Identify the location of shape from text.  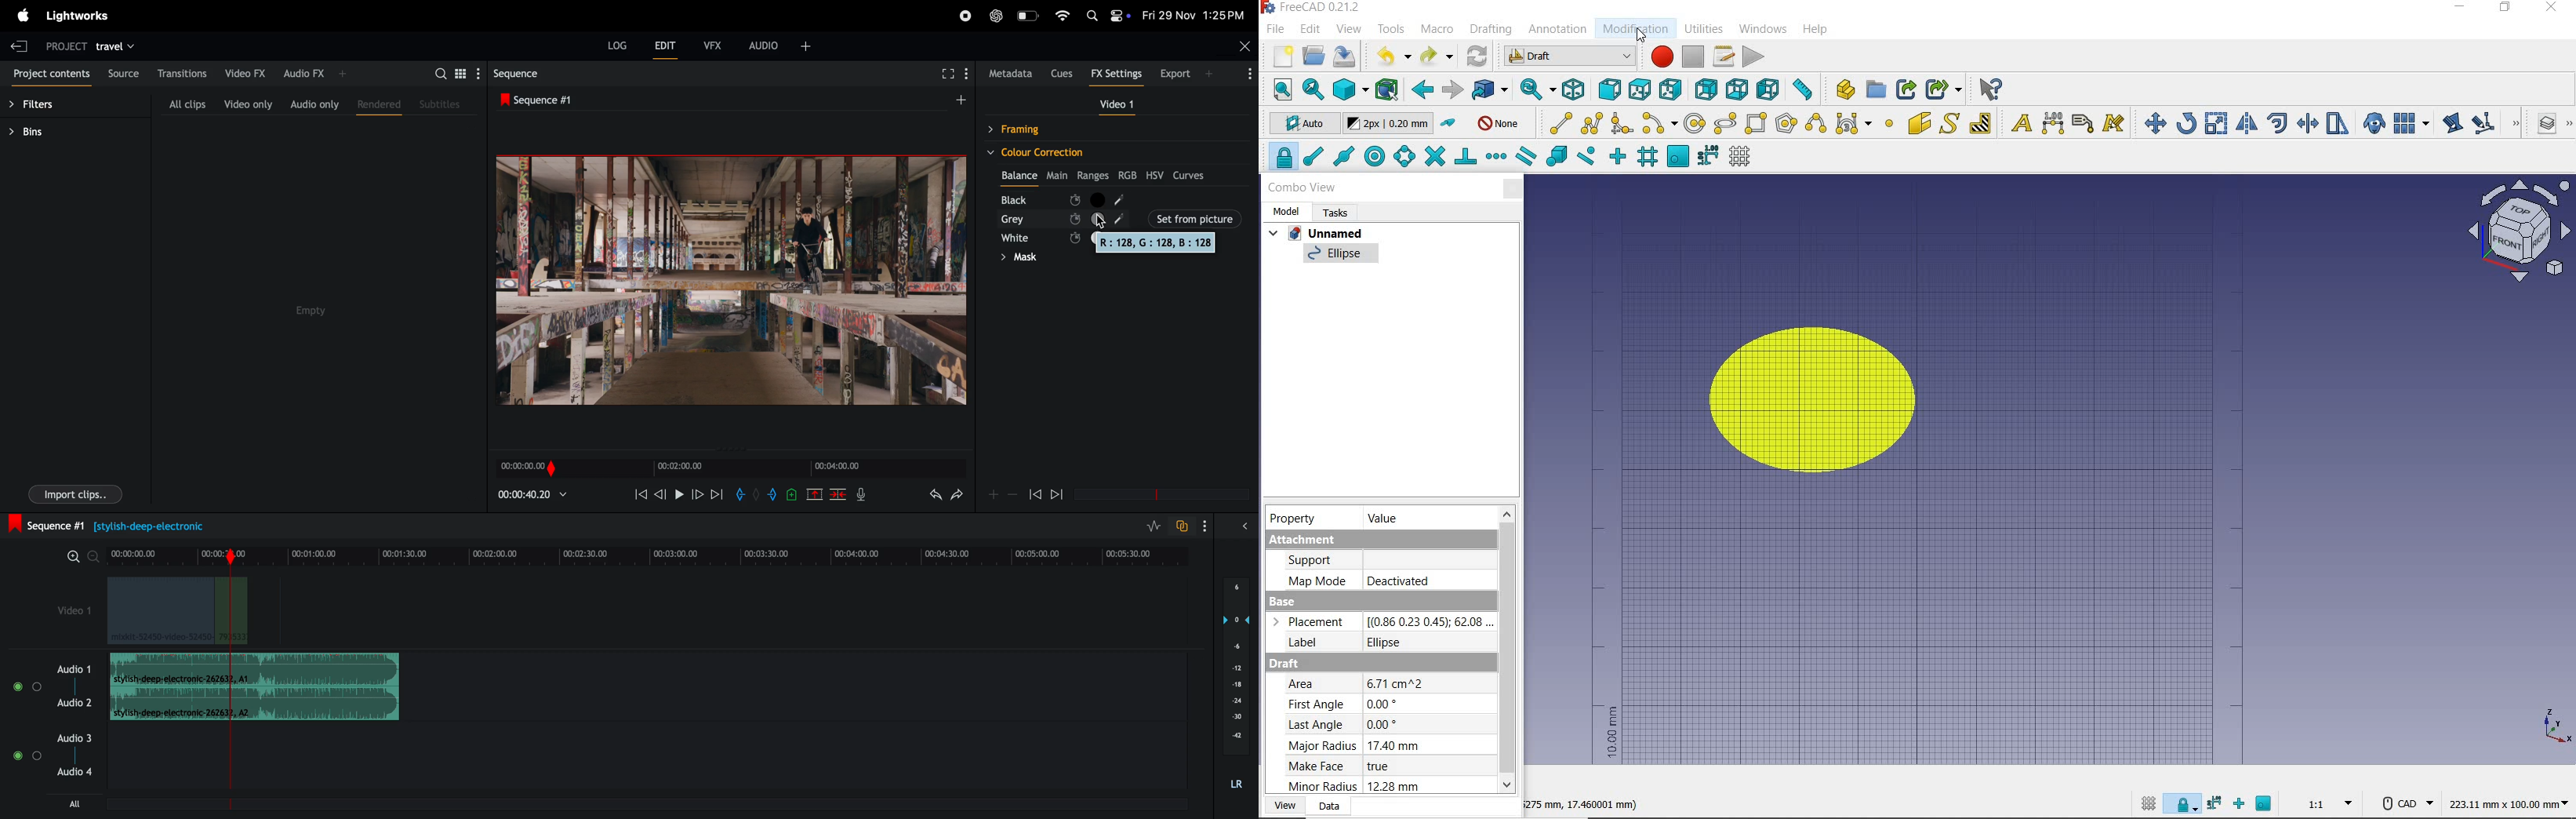
(1951, 122).